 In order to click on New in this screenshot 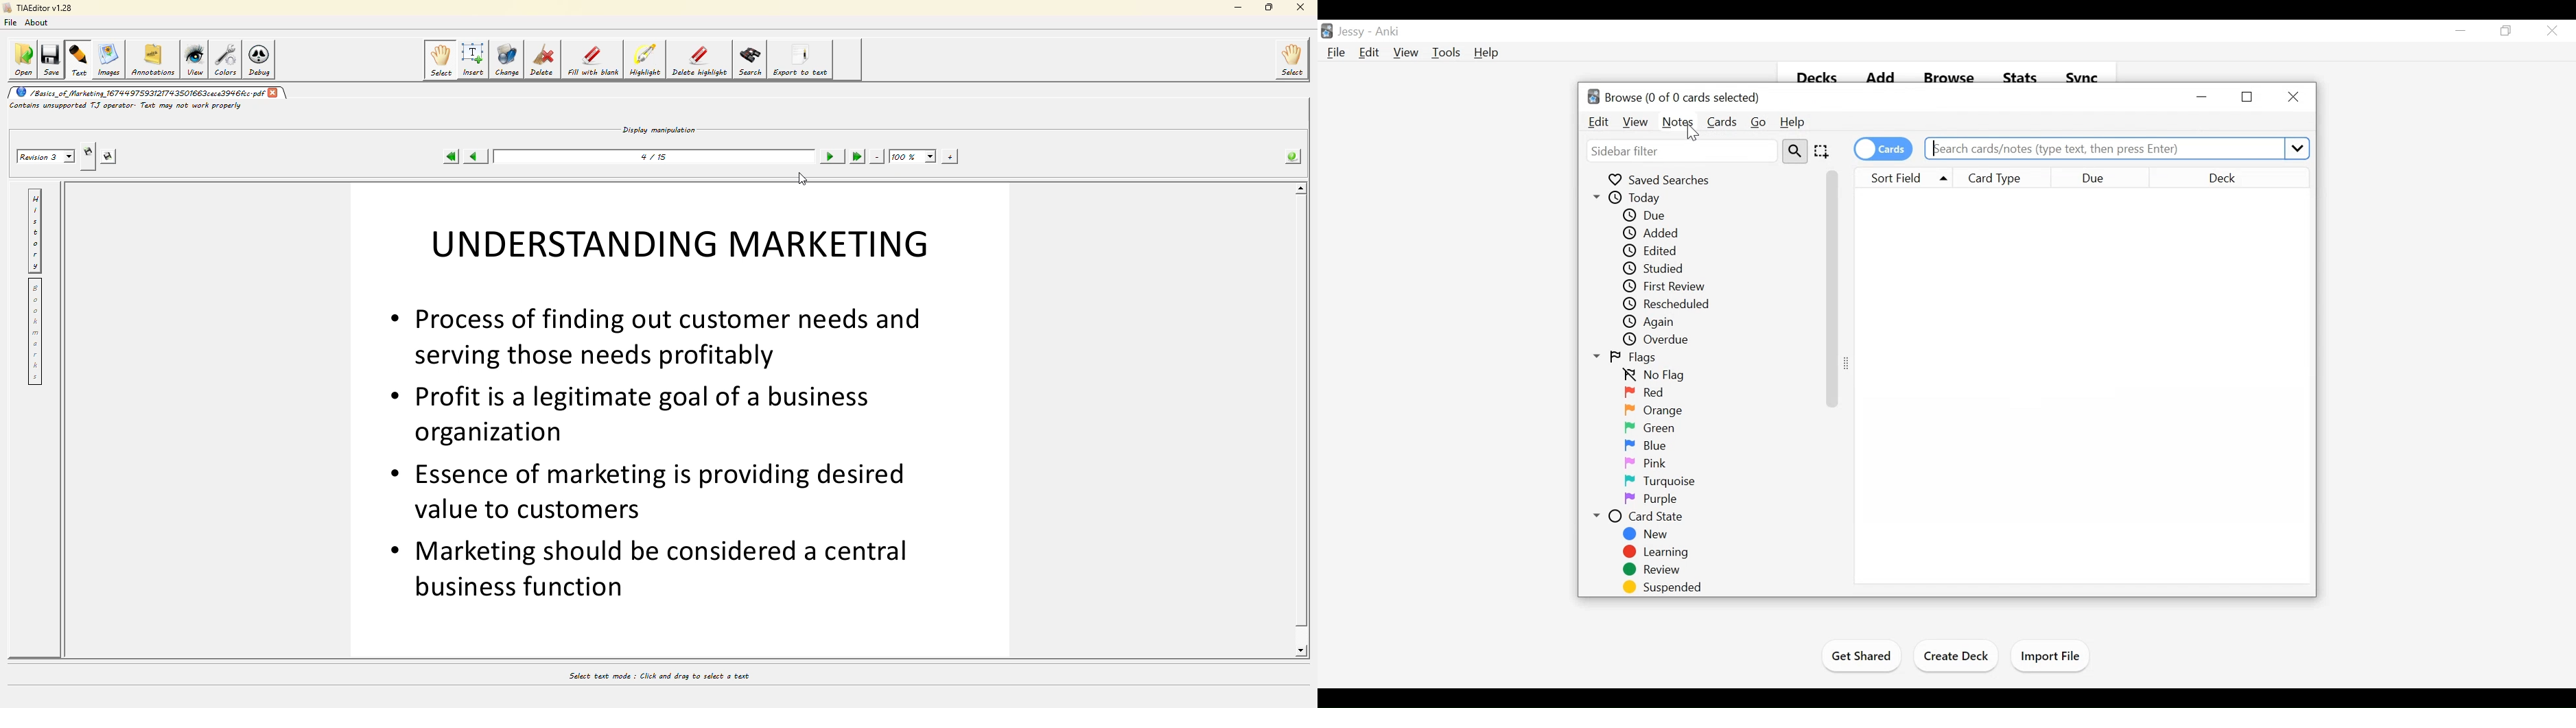, I will do `click(1650, 534)`.